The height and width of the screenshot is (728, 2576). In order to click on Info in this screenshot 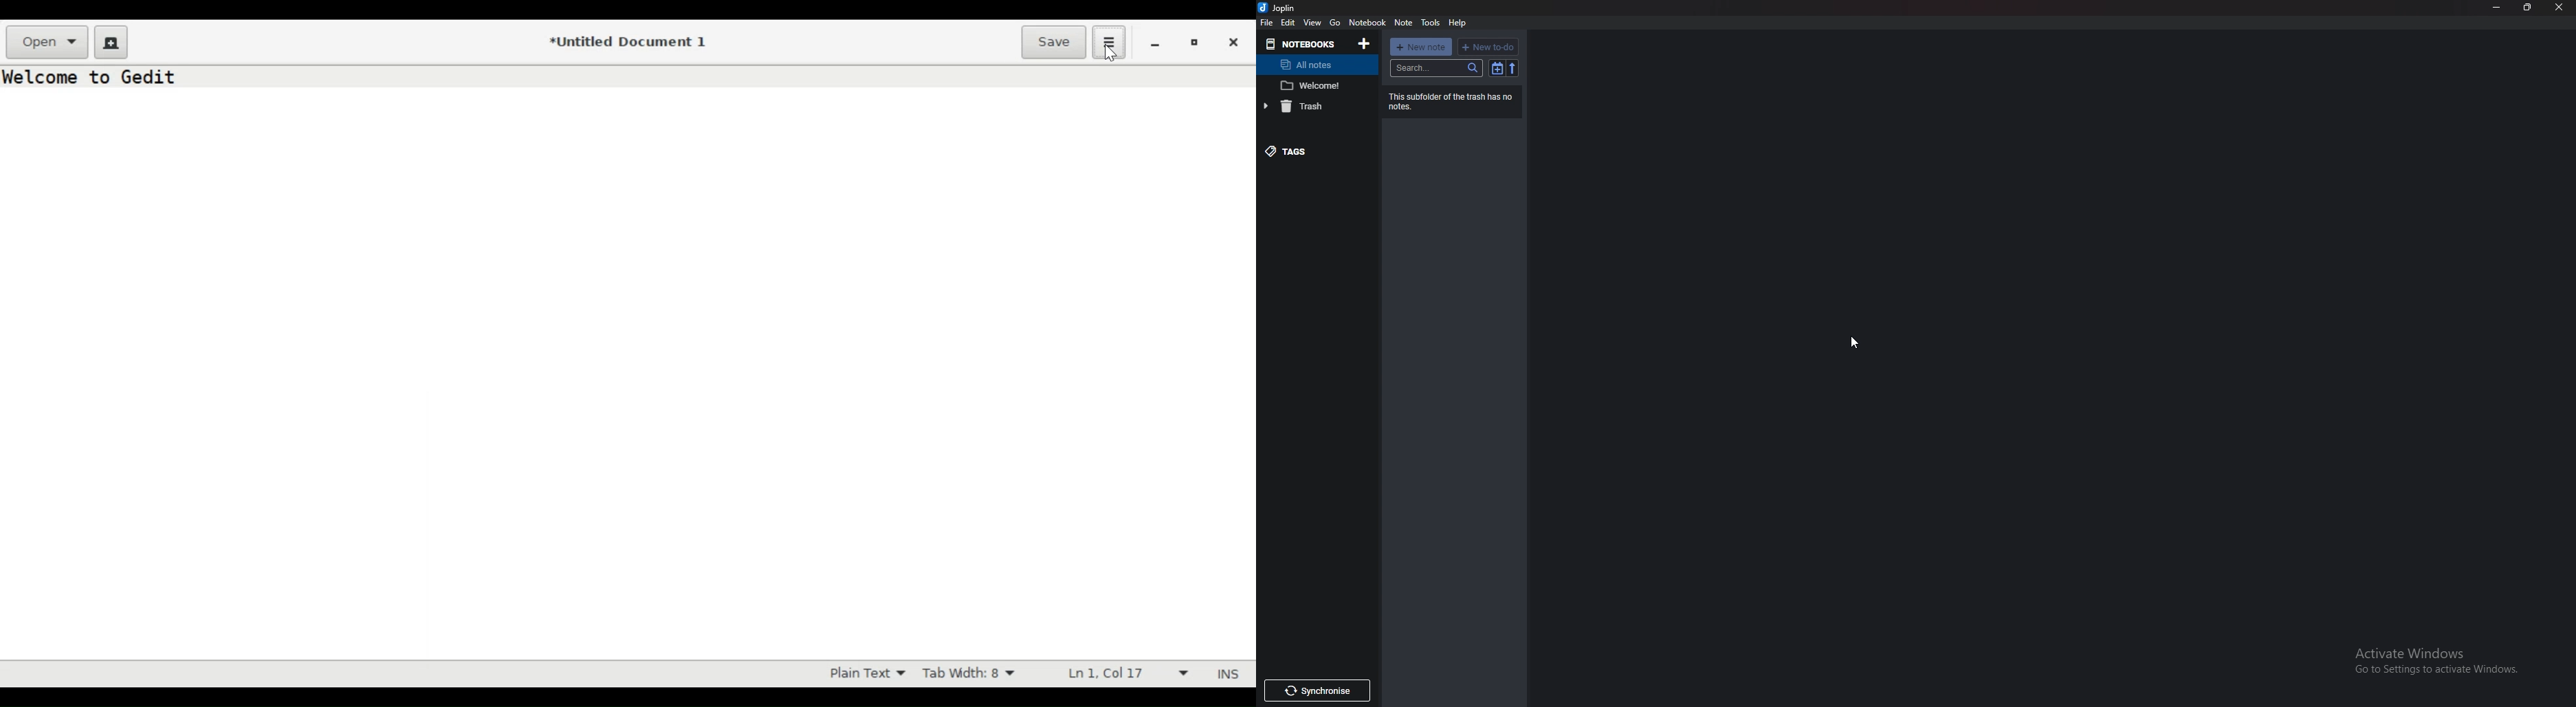, I will do `click(1450, 100)`.